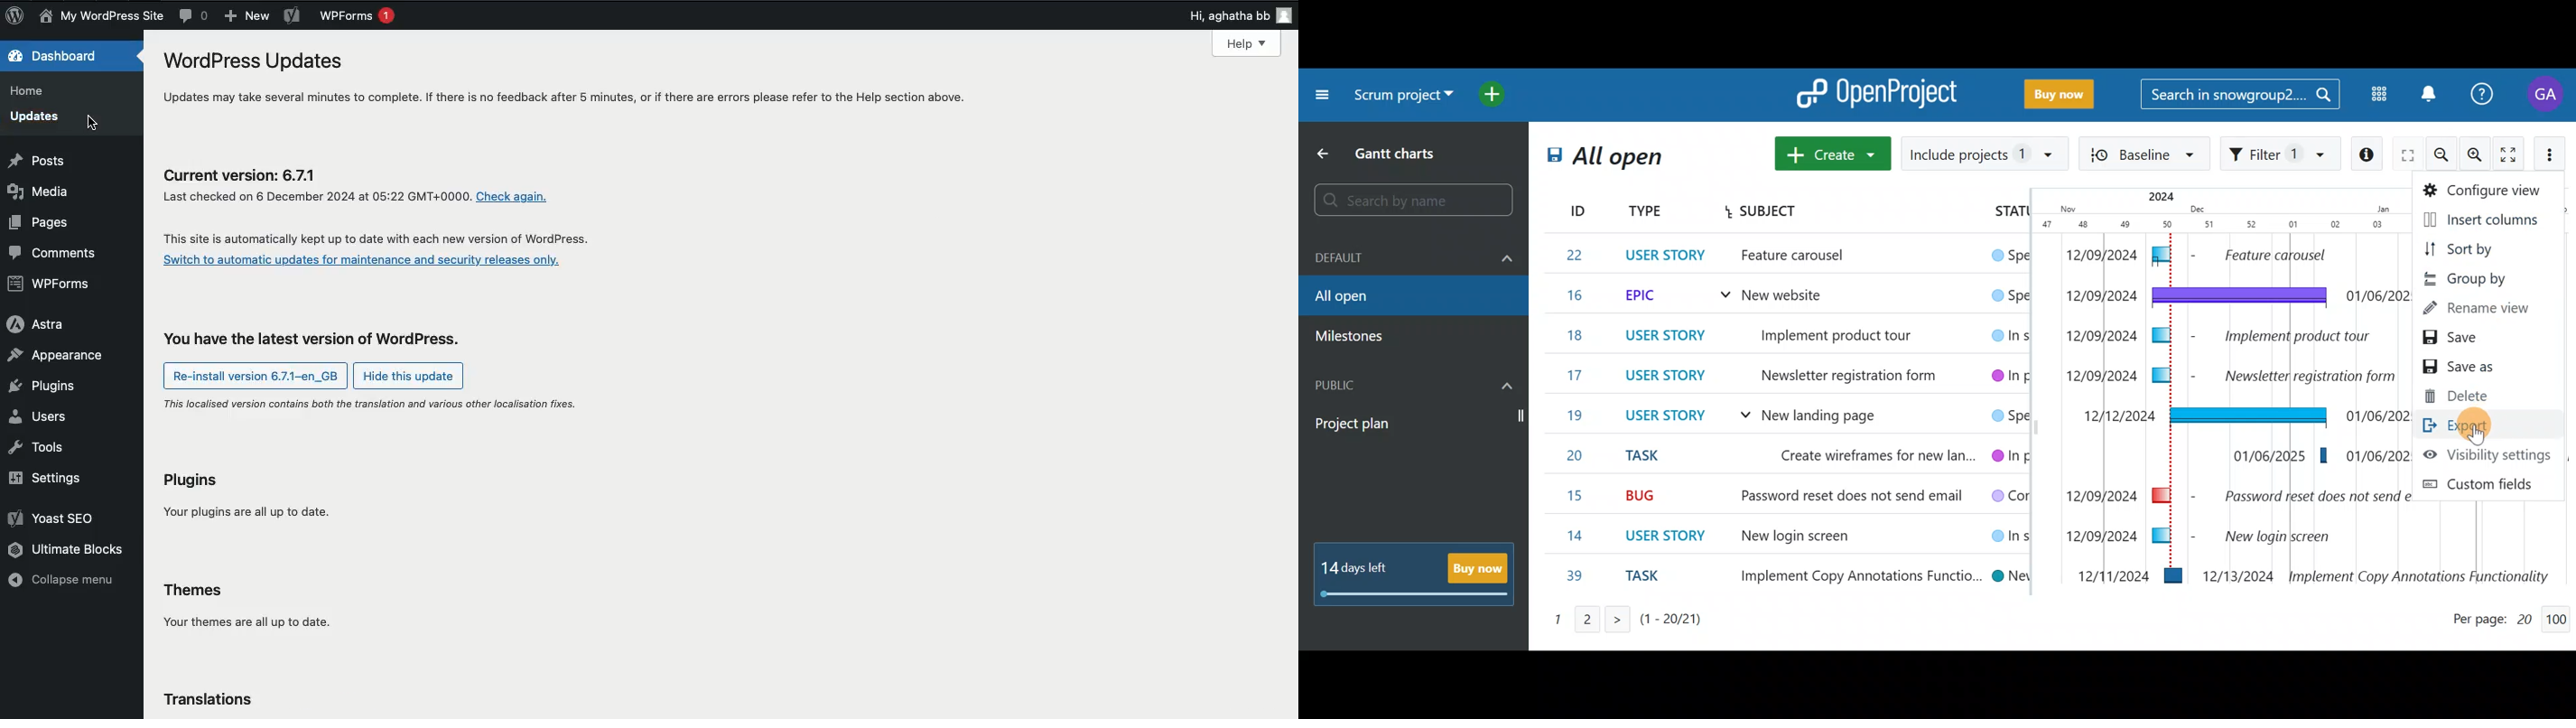 The height and width of the screenshot is (728, 2576). What do you see at coordinates (2480, 425) in the screenshot?
I see `Cursor on Export` at bounding box center [2480, 425].